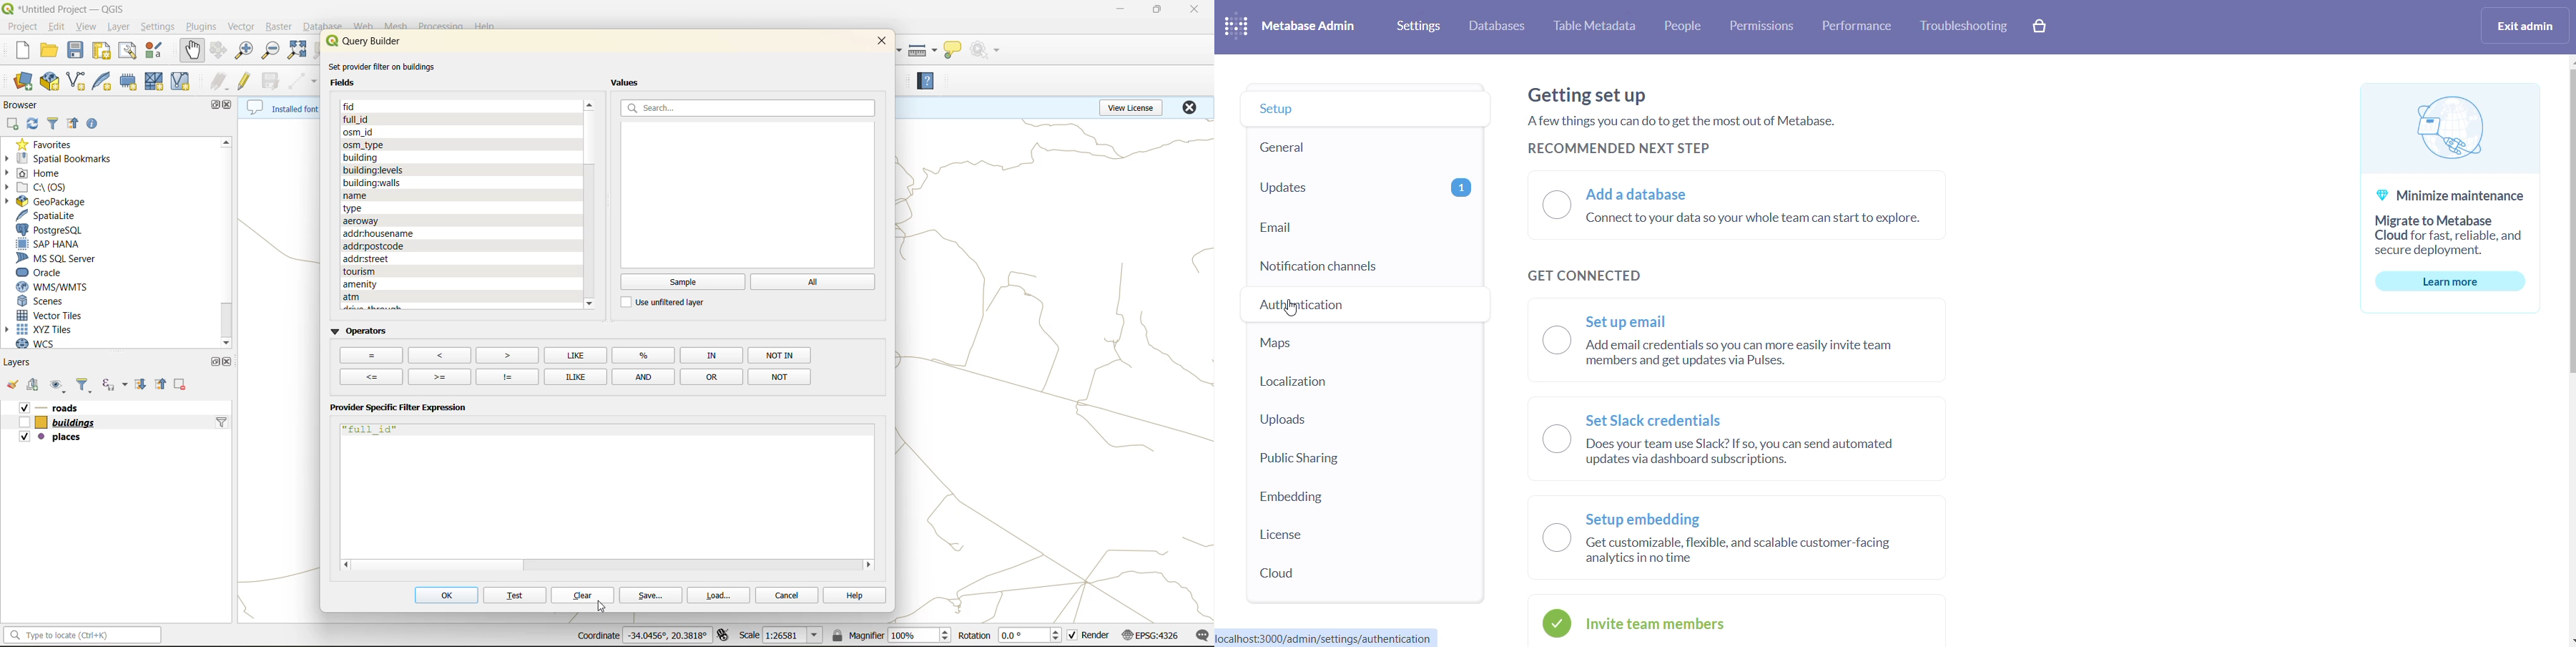 Image resolution: width=2576 pixels, height=672 pixels. What do you see at coordinates (1719, 538) in the screenshot?
I see `Setup embedding
O Get customizable, flexible, and scalable customer-facing
analytics in no time` at bounding box center [1719, 538].